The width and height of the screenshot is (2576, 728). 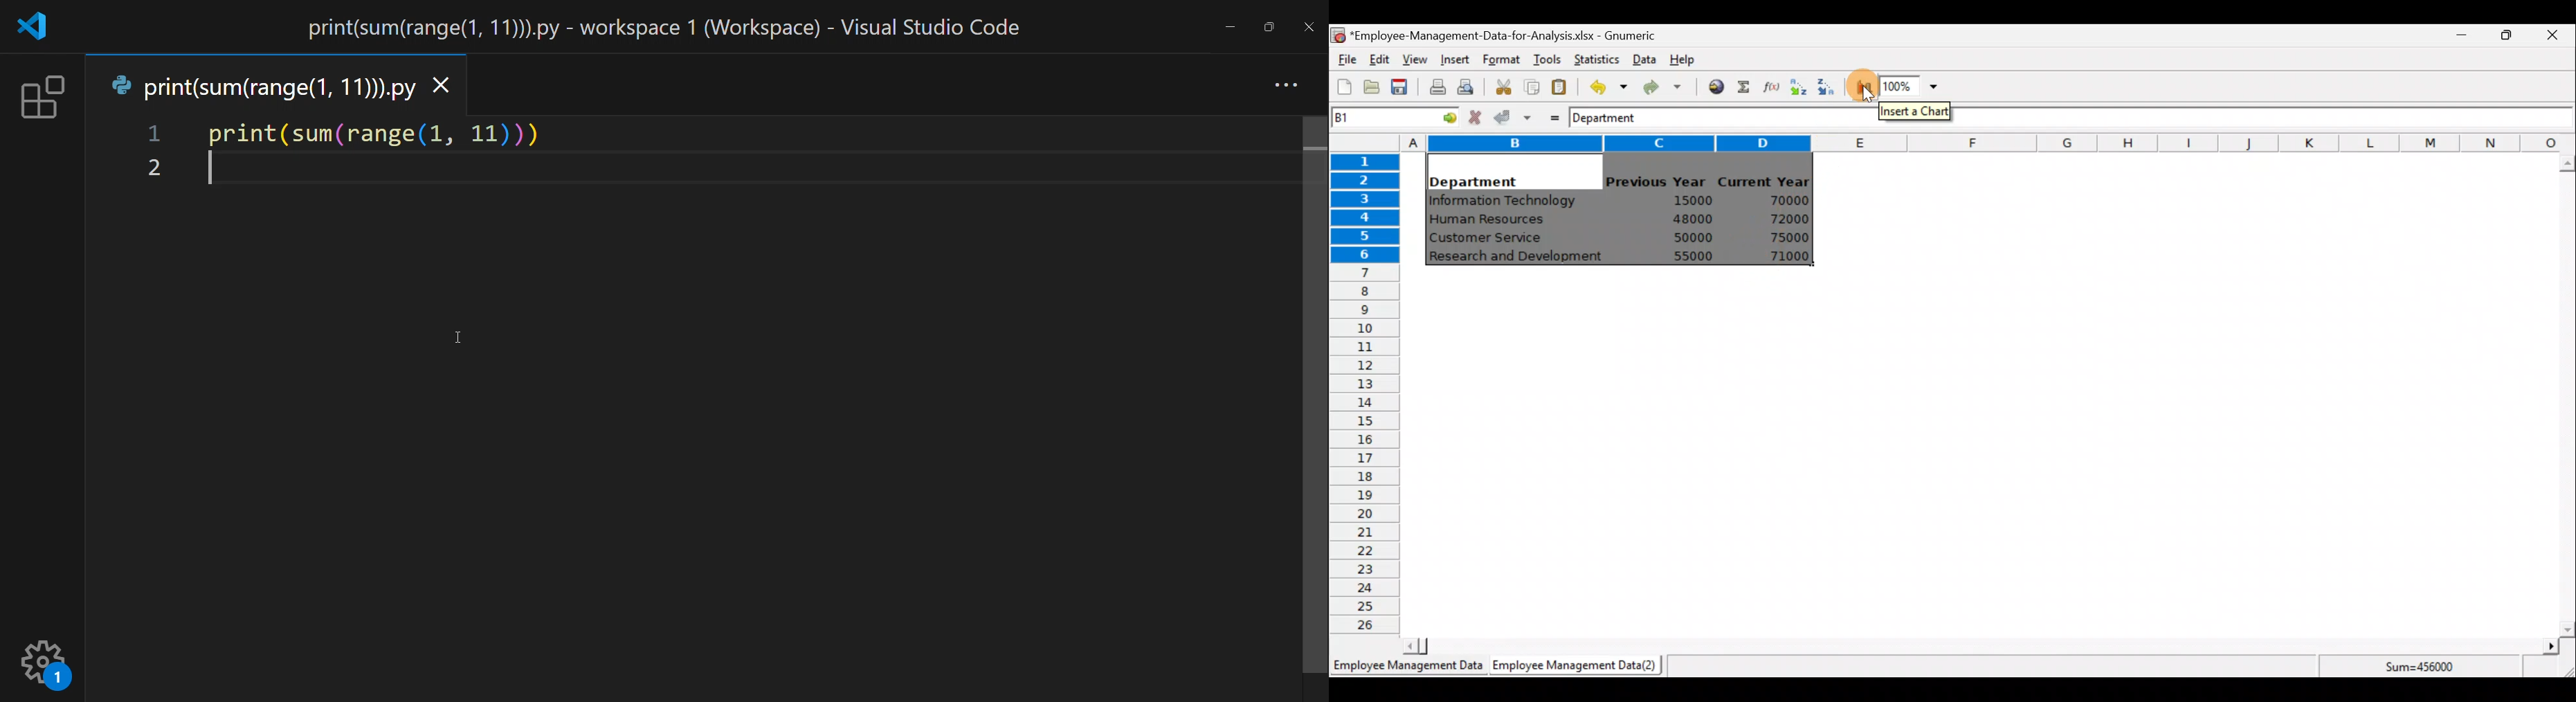 What do you see at coordinates (1547, 60) in the screenshot?
I see `Tools` at bounding box center [1547, 60].